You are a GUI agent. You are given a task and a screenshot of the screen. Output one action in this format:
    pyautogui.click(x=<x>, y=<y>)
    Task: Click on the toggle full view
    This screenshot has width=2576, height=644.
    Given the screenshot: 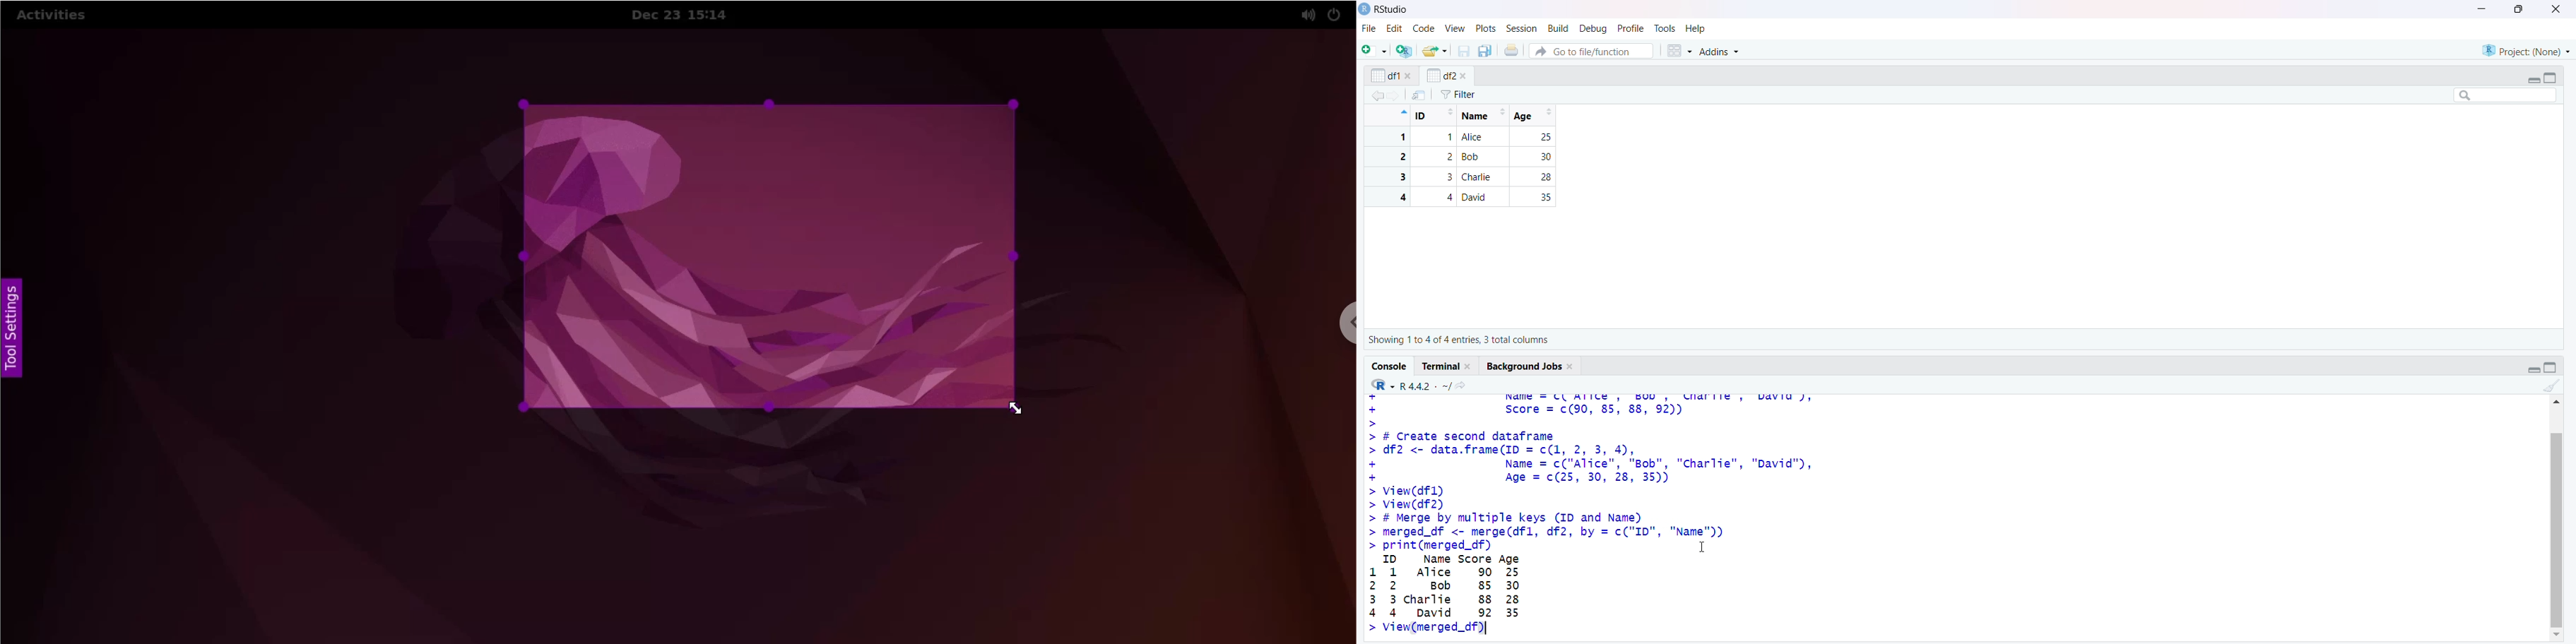 What is the action you would take?
    pyautogui.click(x=2551, y=367)
    